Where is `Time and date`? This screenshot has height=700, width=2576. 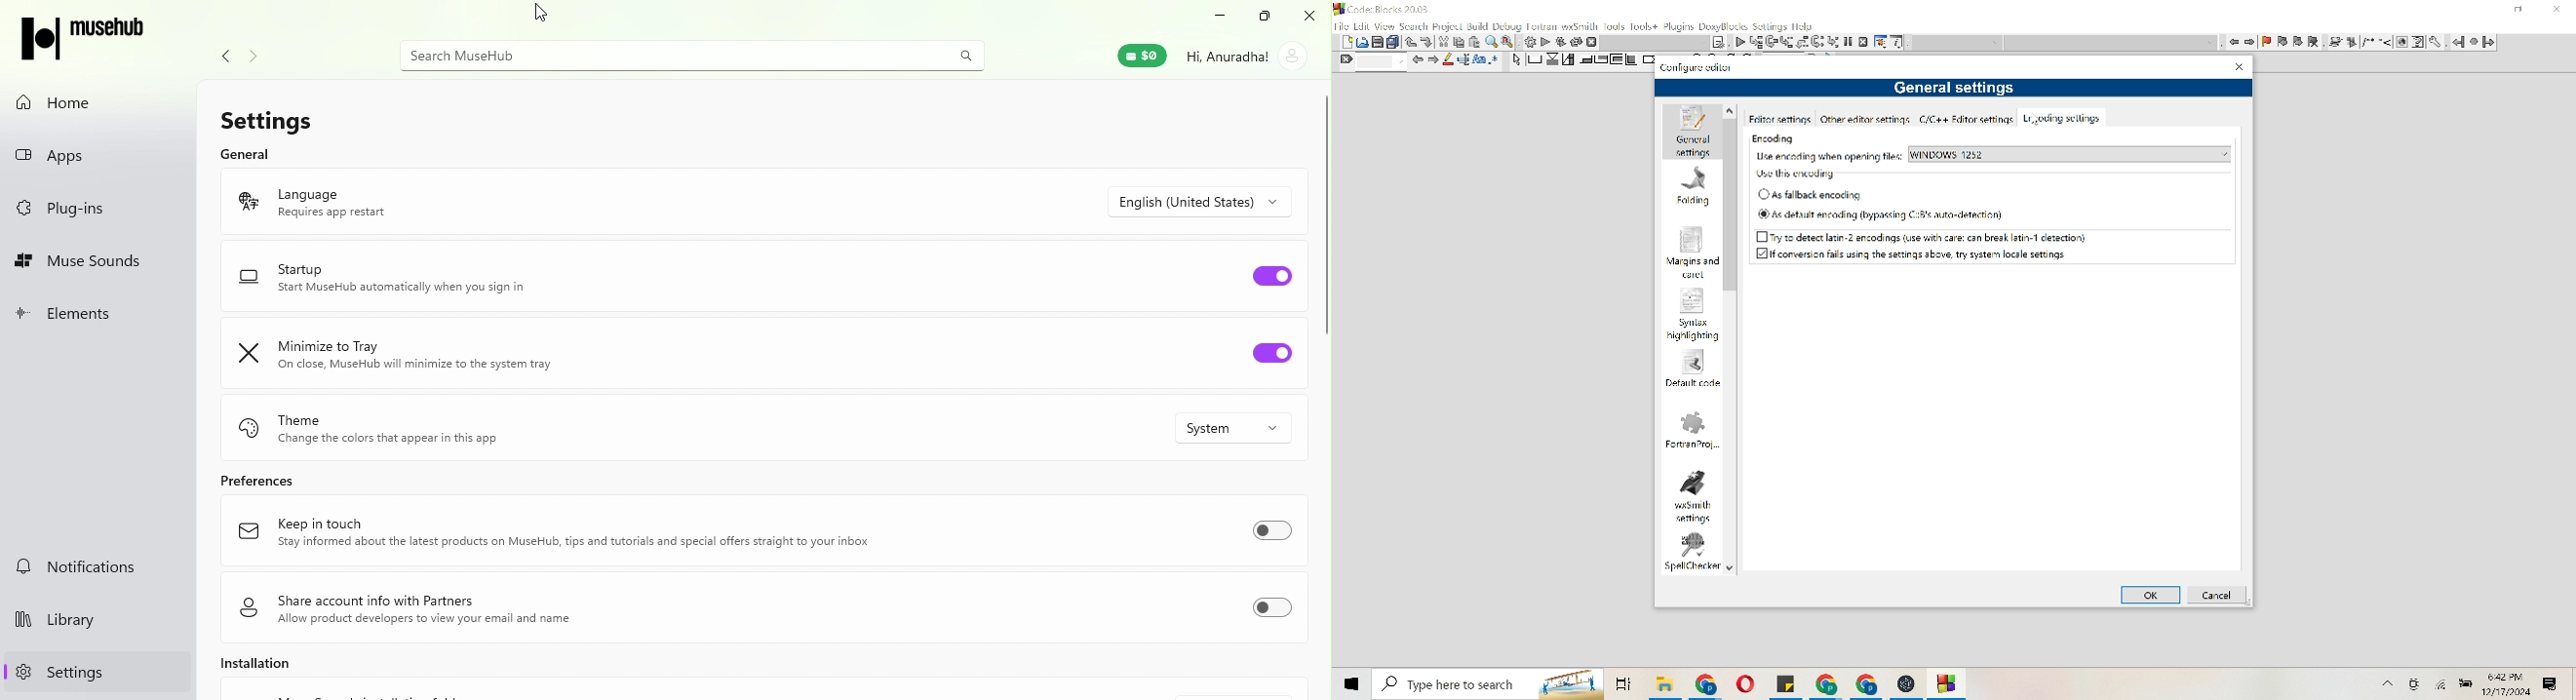 Time and date is located at coordinates (2510, 684).